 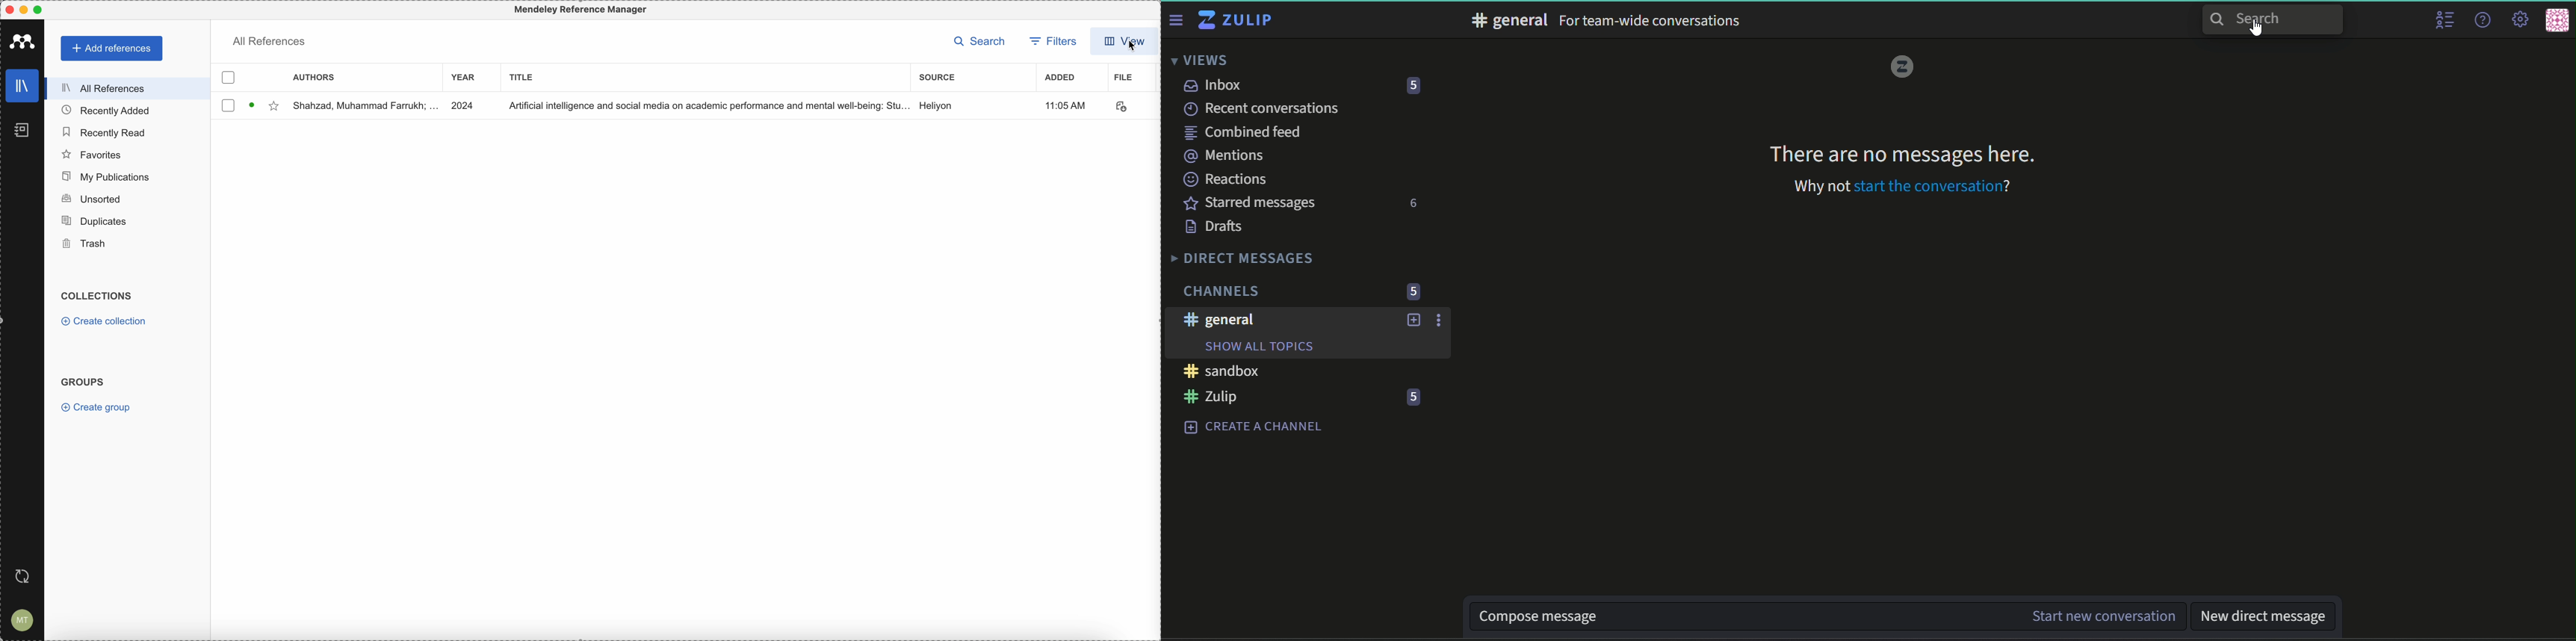 What do you see at coordinates (1251, 427) in the screenshot?
I see `create a channel` at bounding box center [1251, 427].